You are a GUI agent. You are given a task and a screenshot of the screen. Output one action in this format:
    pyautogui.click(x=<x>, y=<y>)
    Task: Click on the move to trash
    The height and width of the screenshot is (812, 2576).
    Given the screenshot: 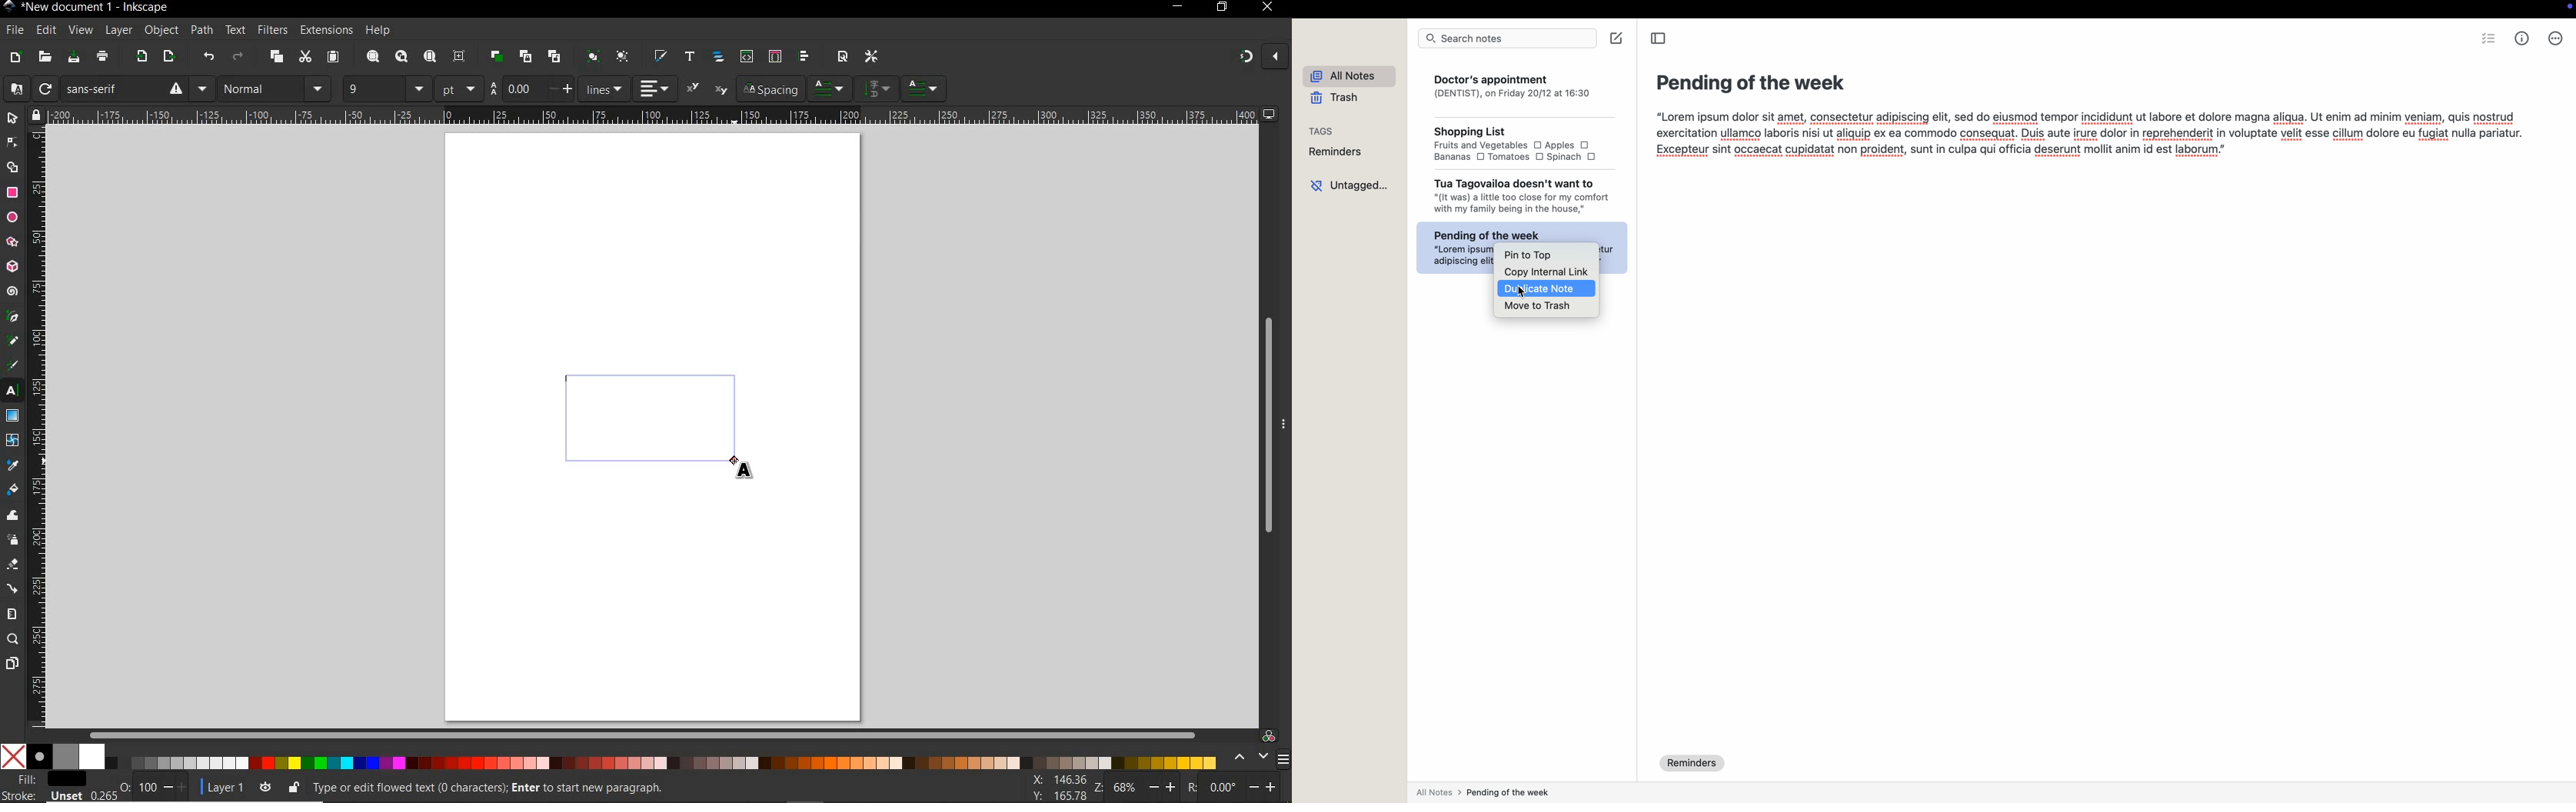 What is the action you would take?
    pyautogui.click(x=1547, y=307)
    